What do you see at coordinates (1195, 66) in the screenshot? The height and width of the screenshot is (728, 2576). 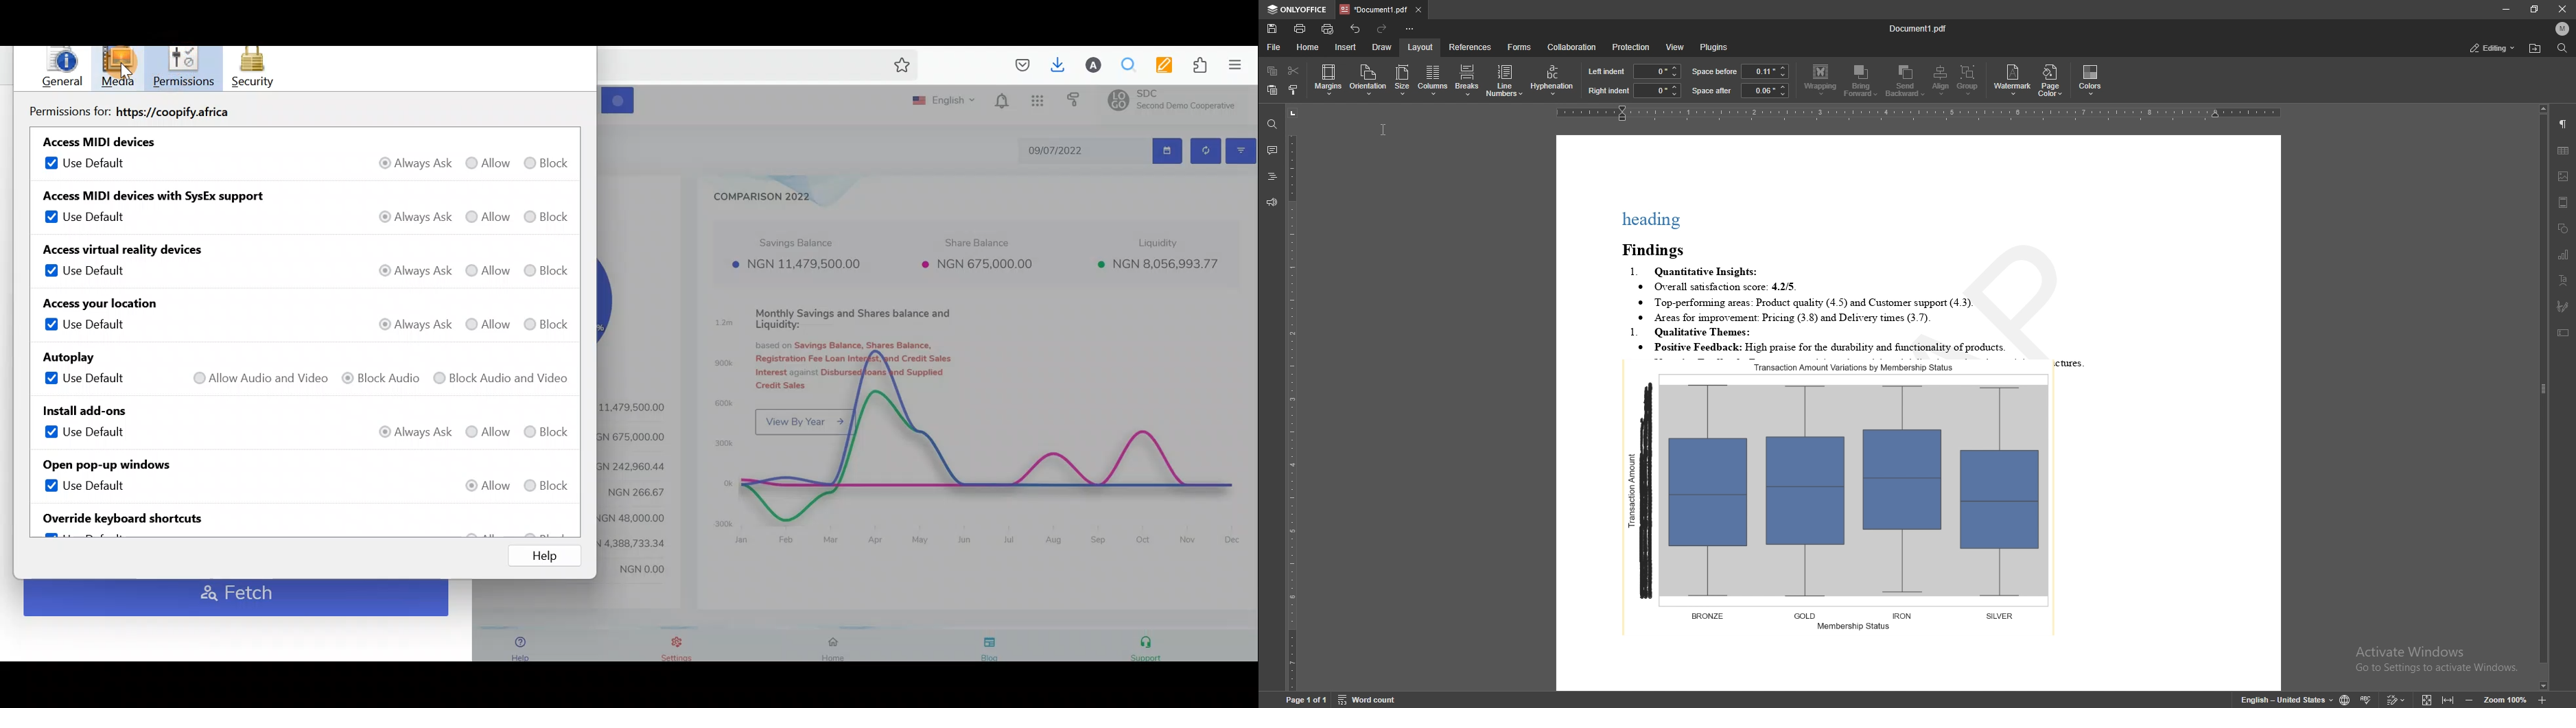 I see `Extension` at bounding box center [1195, 66].